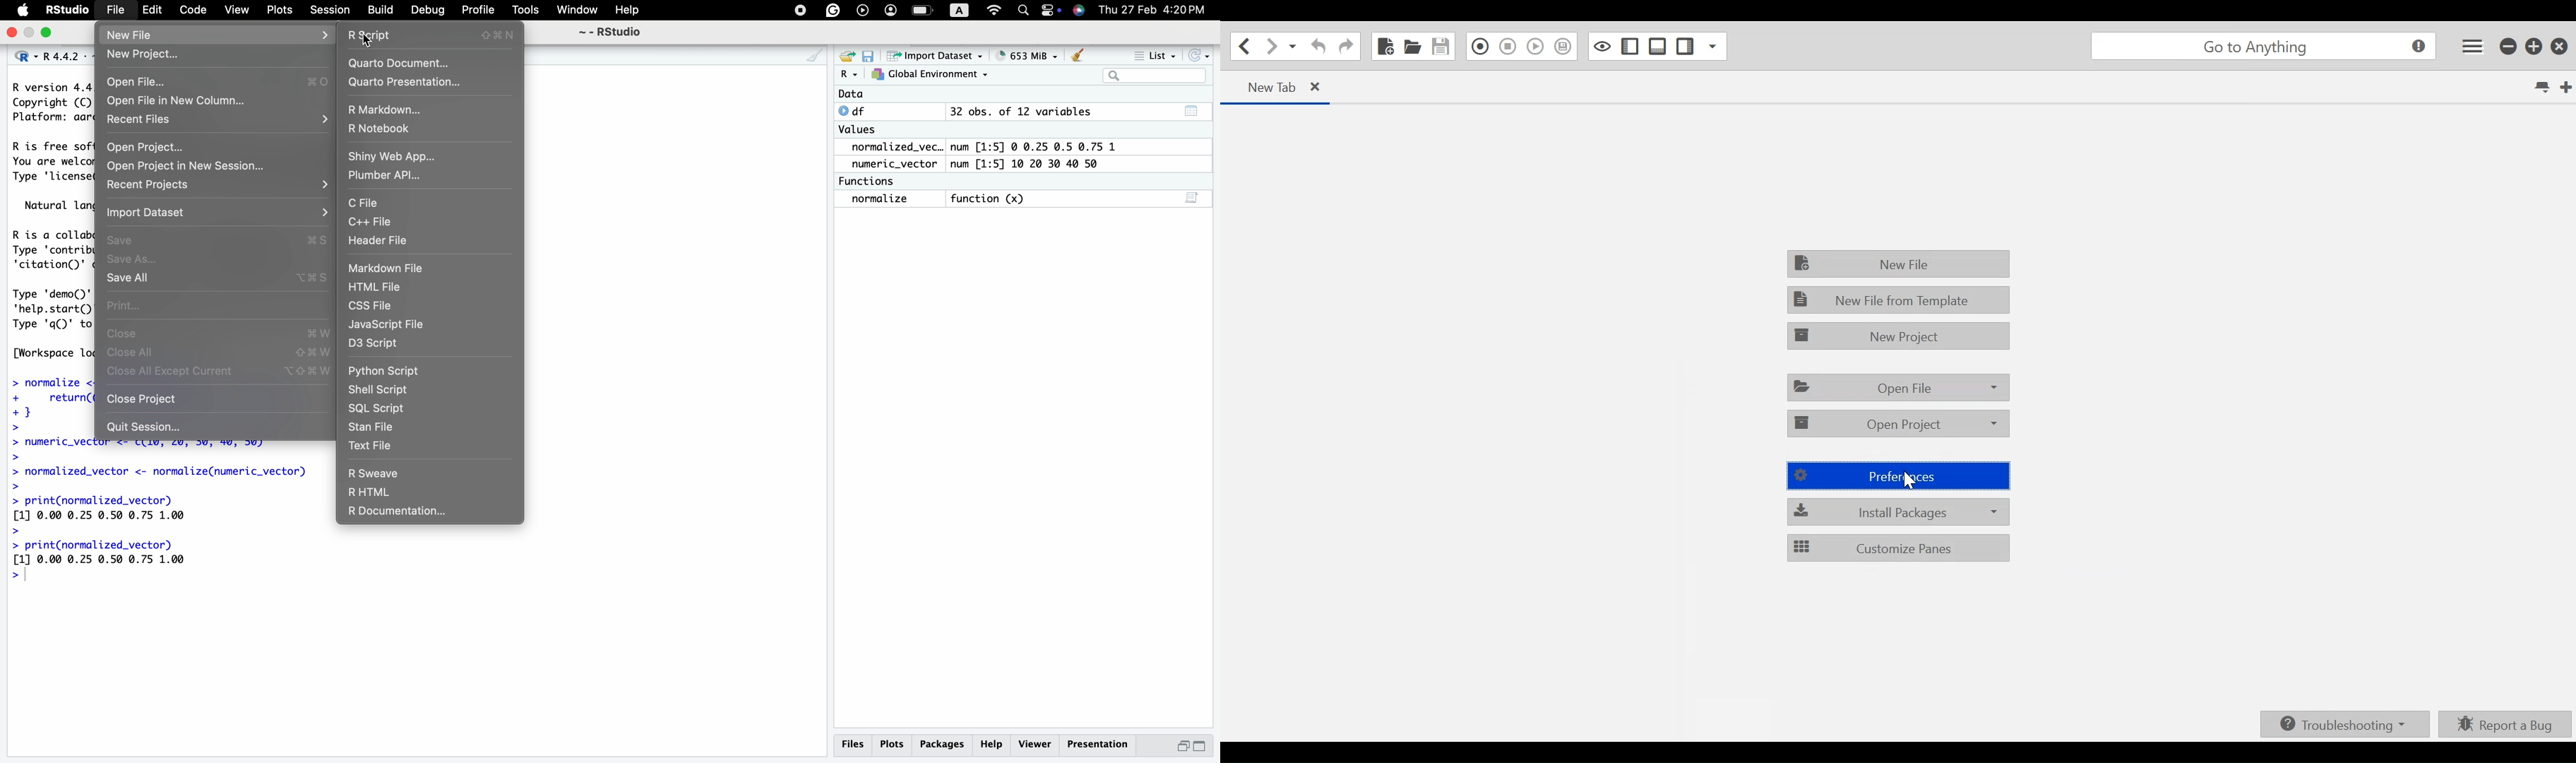 Image resolution: width=2576 pixels, height=784 pixels. What do you see at coordinates (156, 36) in the screenshot?
I see `New File` at bounding box center [156, 36].